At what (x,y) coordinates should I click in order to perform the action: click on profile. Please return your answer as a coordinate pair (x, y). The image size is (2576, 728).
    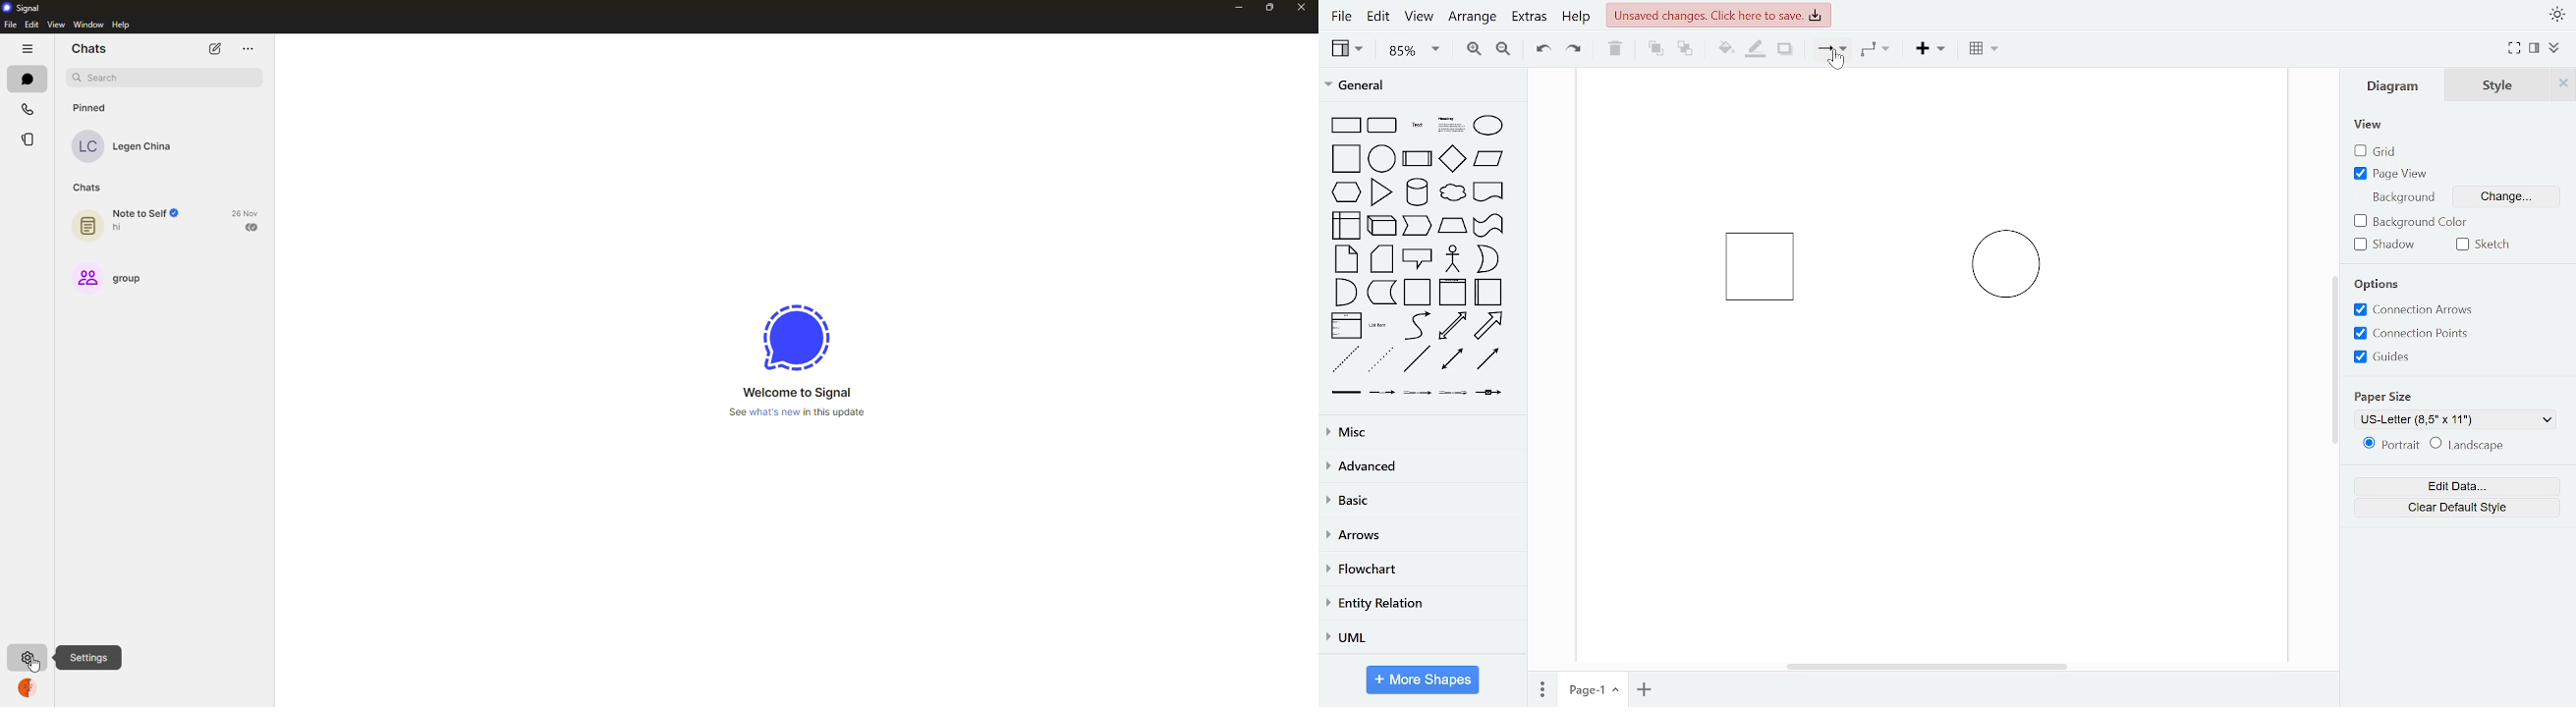
    Looking at the image, I should click on (26, 688).